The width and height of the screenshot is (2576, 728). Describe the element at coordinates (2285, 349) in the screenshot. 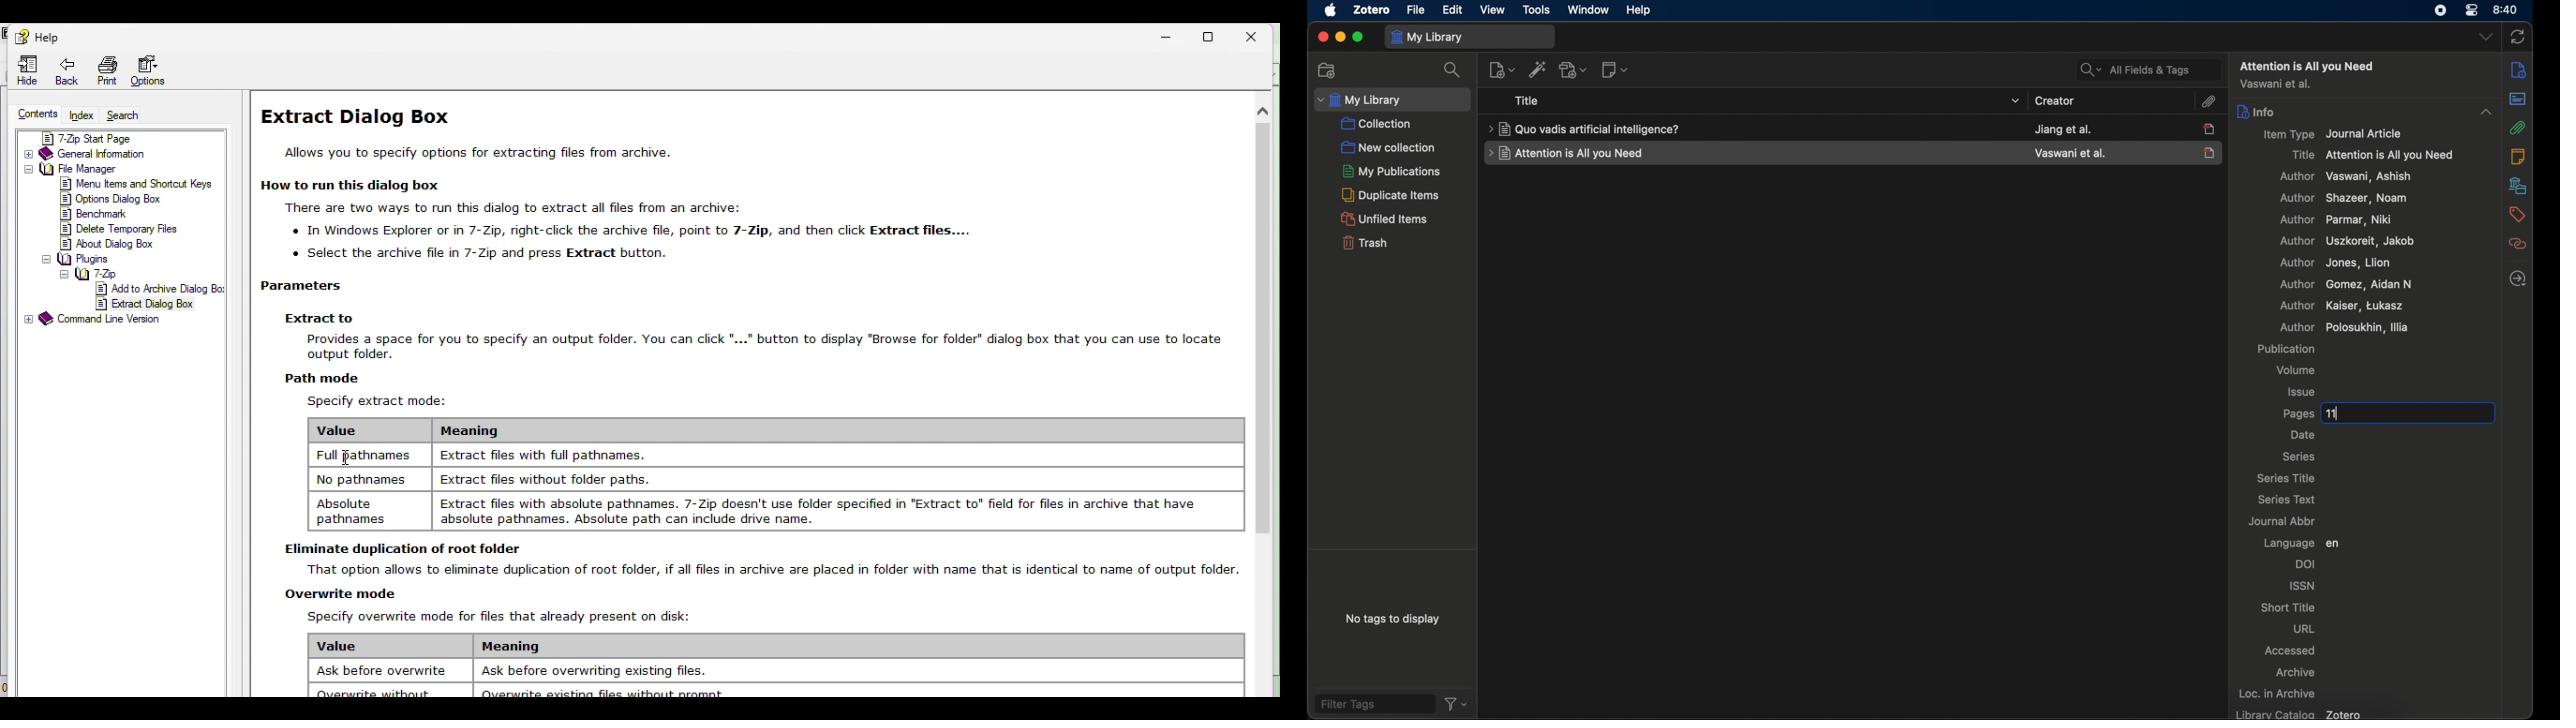

I see `publication` at that location.